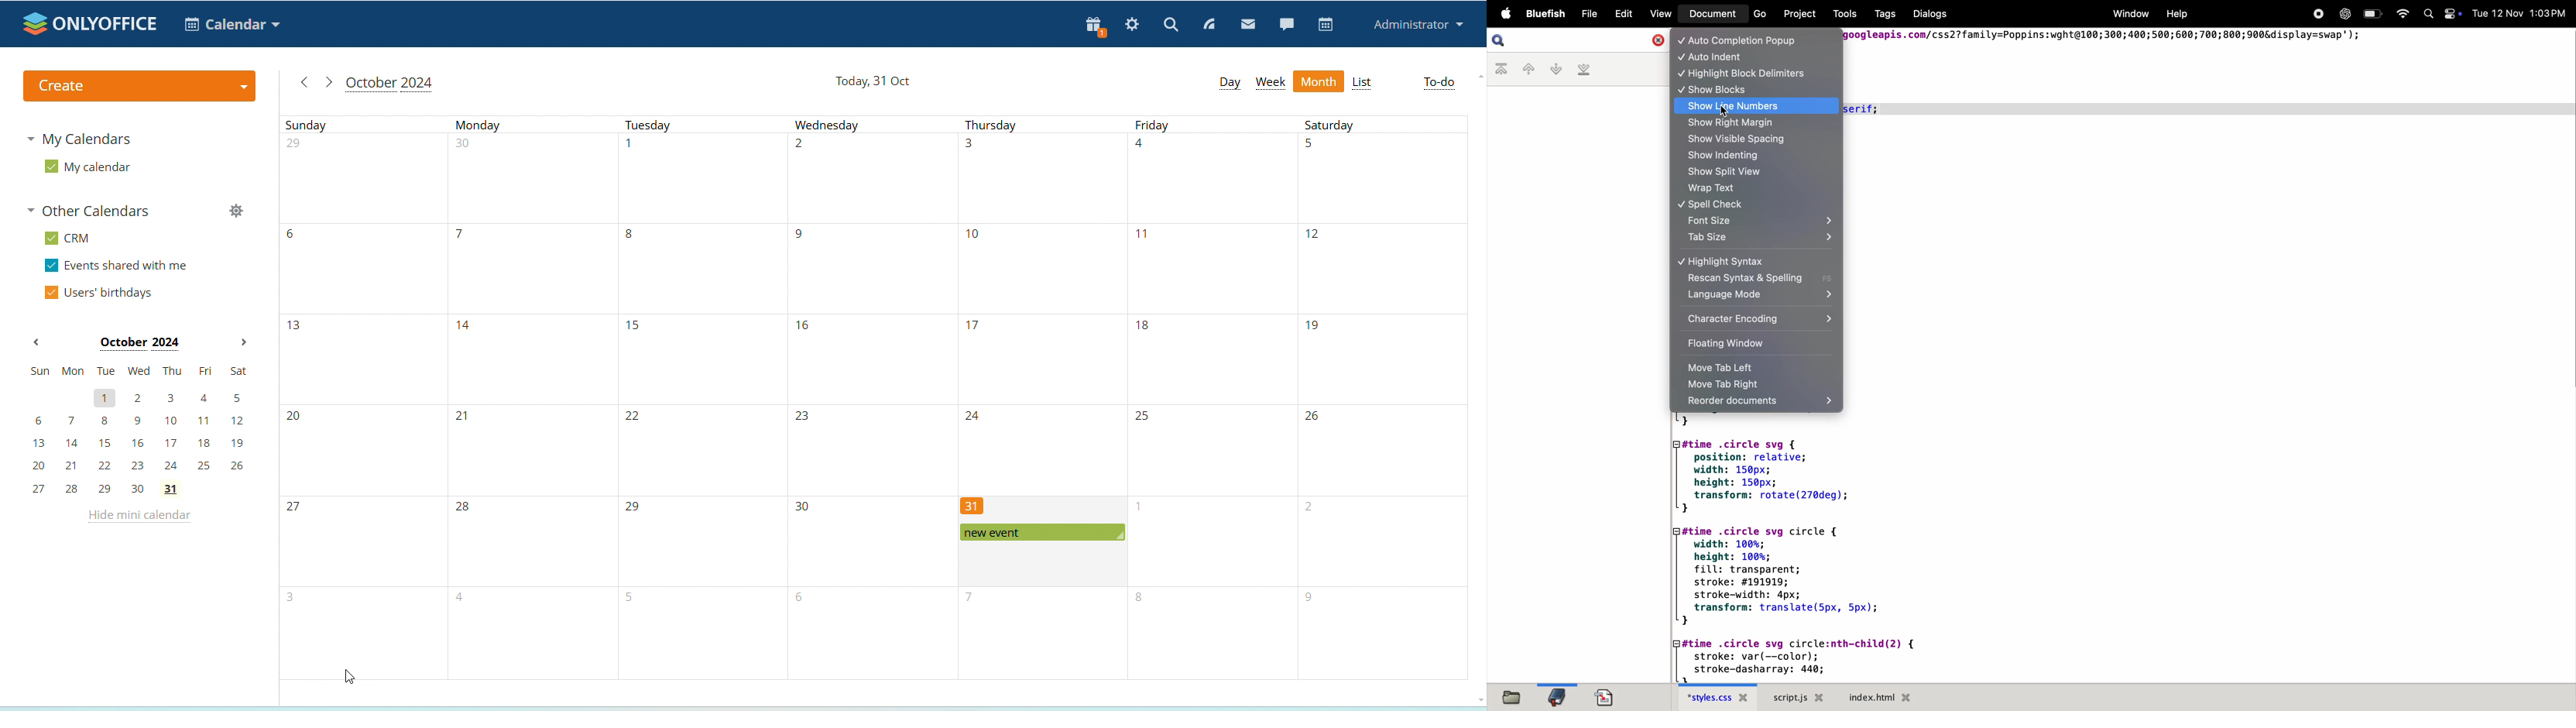 The height and width of the screenshot is (728, 2576). I want to click on Saturday, so click(1384, 397).